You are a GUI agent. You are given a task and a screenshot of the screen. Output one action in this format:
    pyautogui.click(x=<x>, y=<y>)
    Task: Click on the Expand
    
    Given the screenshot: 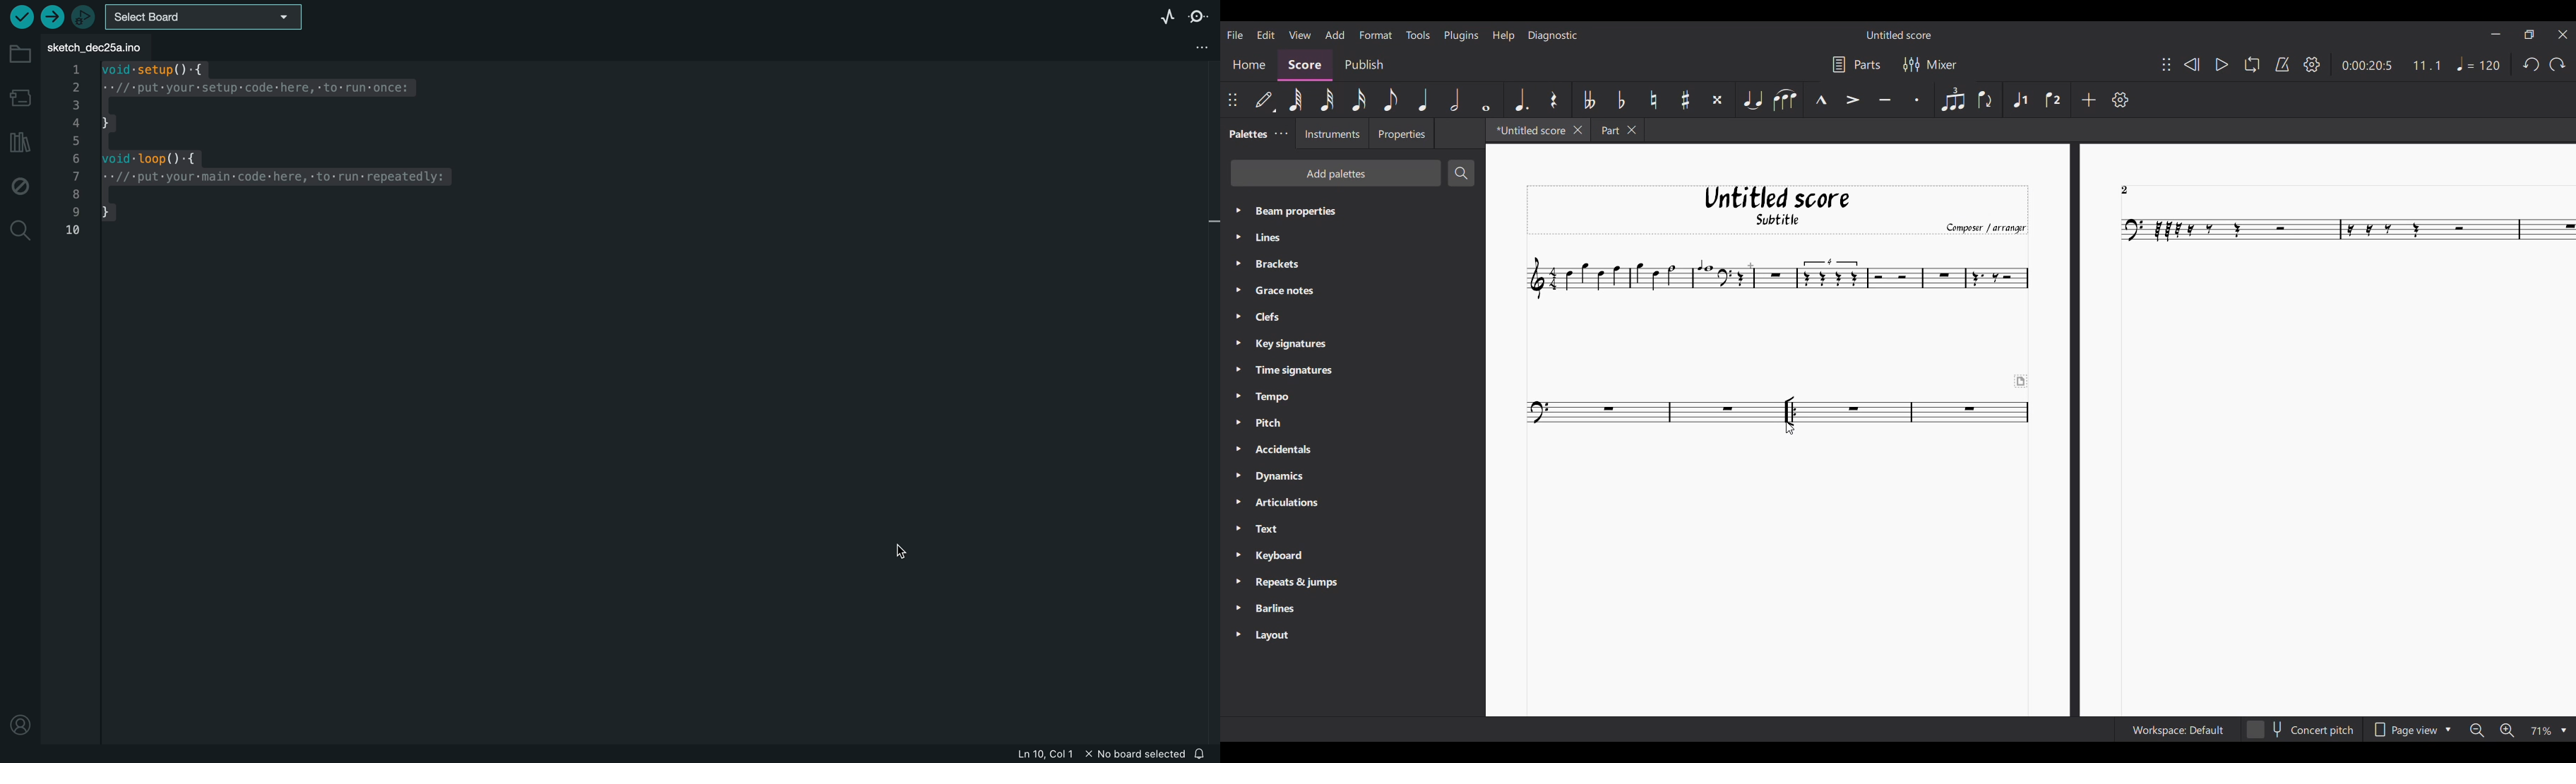 What is the action you would take?
    pyautogui.click(x=1238, y=423)
    